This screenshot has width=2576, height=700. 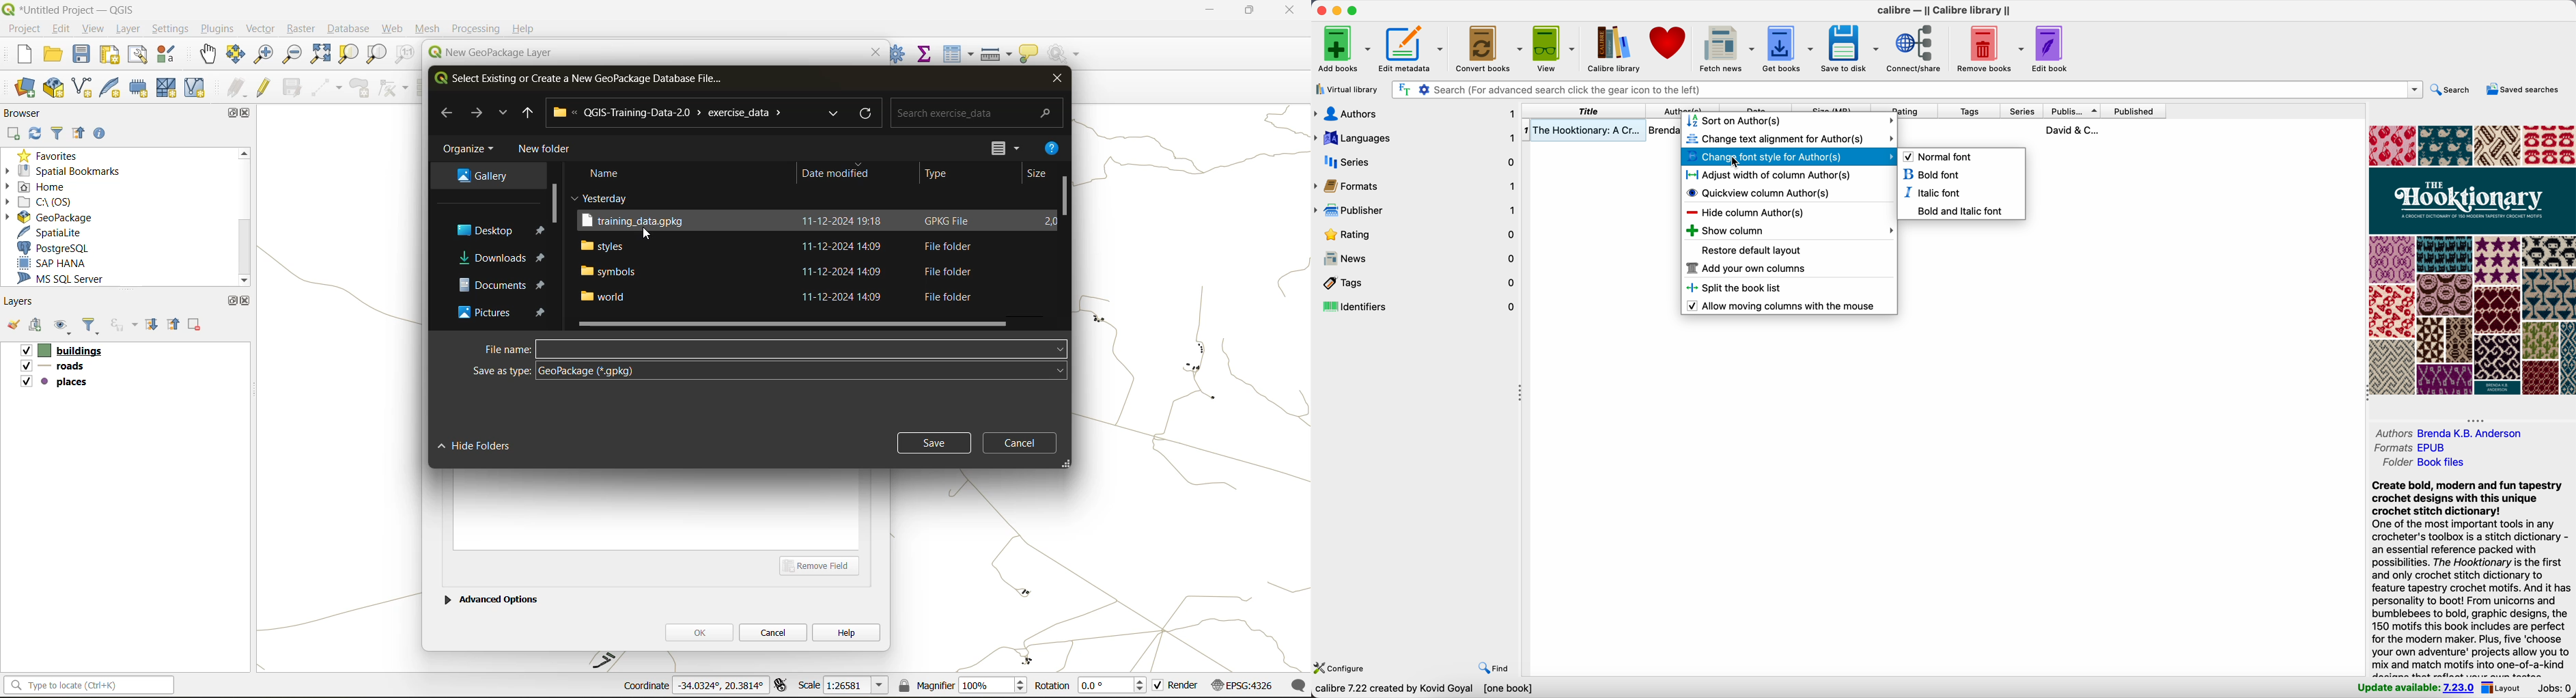 What do you see at coordinates (1602, 132) in the screenshot?
I see `The Hooktionary book details` at bounding box center [1602, 132].